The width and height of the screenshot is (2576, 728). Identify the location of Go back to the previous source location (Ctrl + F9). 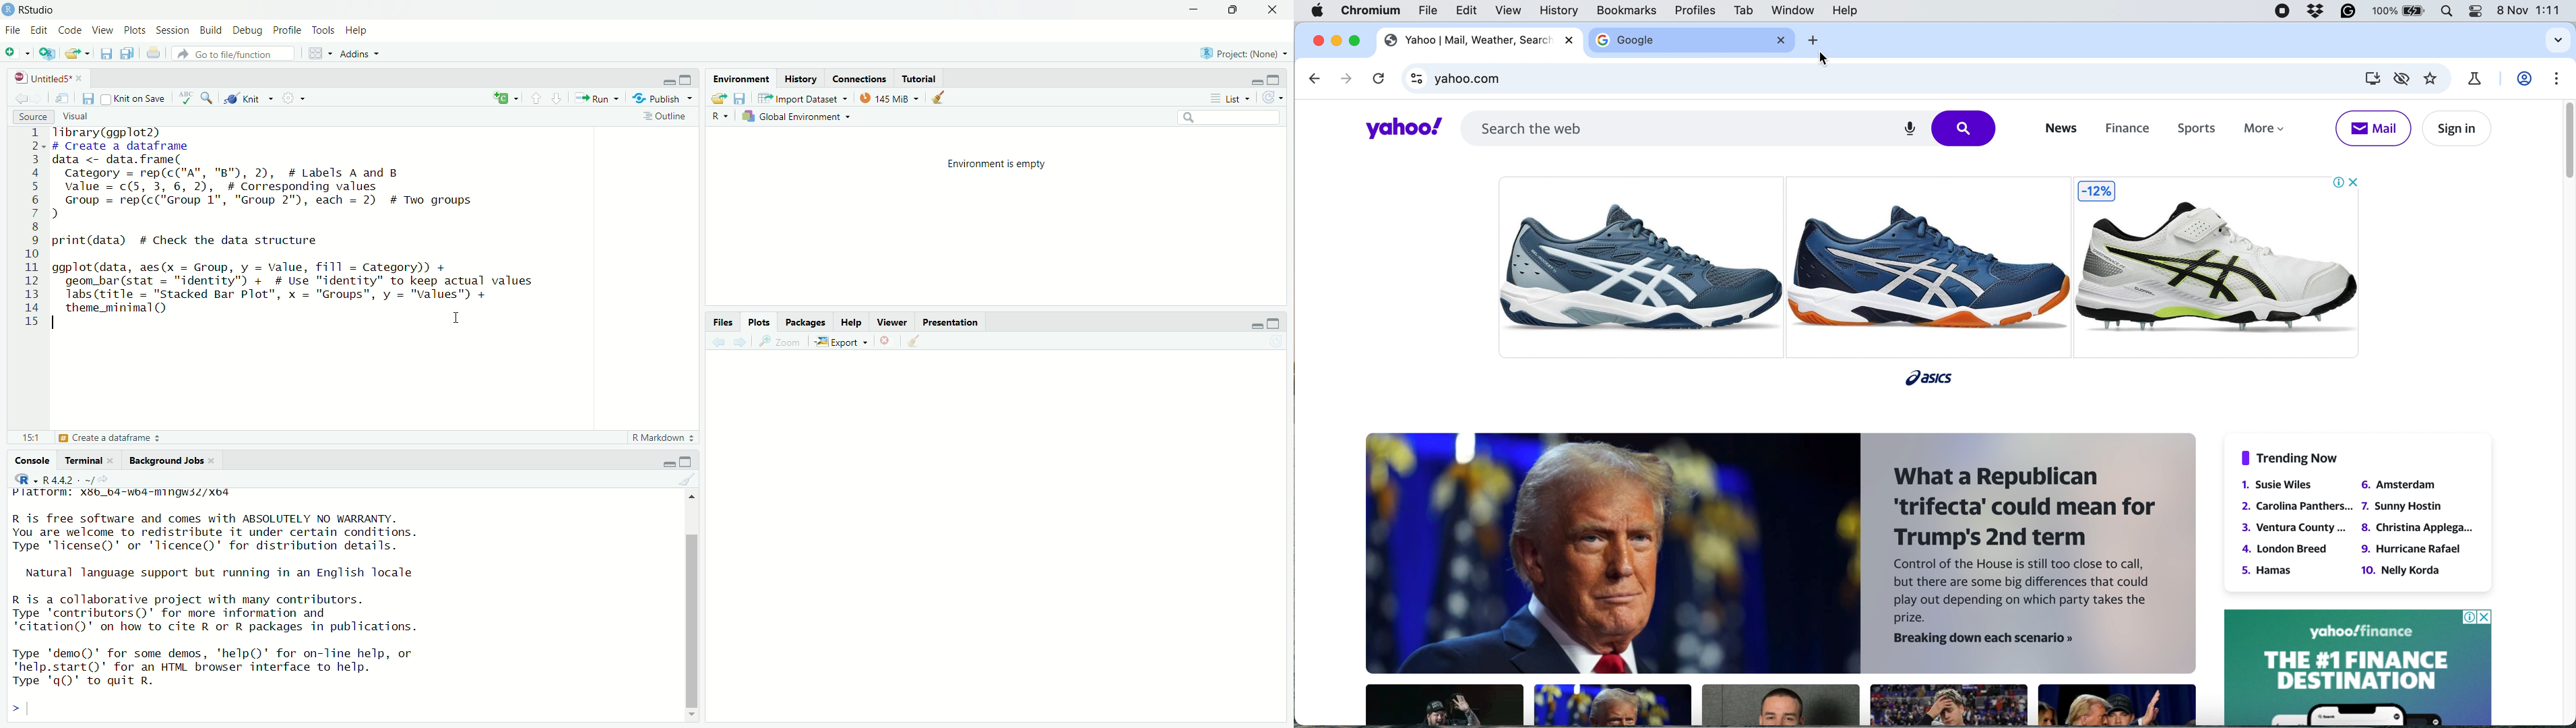
(17, 96).